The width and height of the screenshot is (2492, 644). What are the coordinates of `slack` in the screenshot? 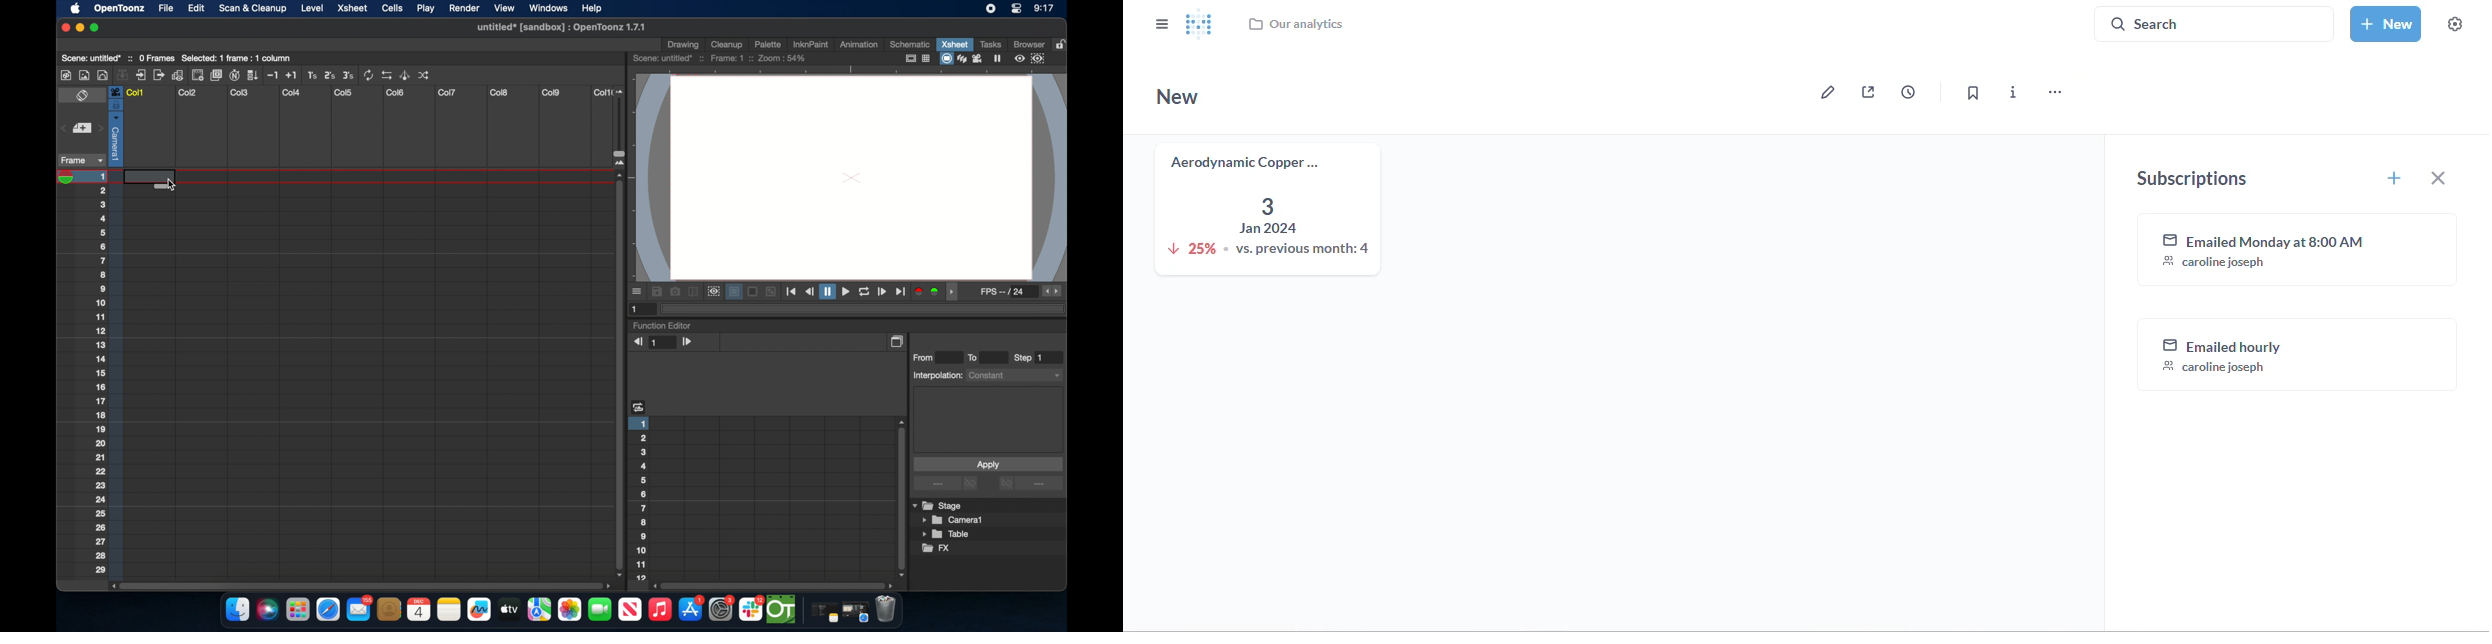 It's located at (752, 610).